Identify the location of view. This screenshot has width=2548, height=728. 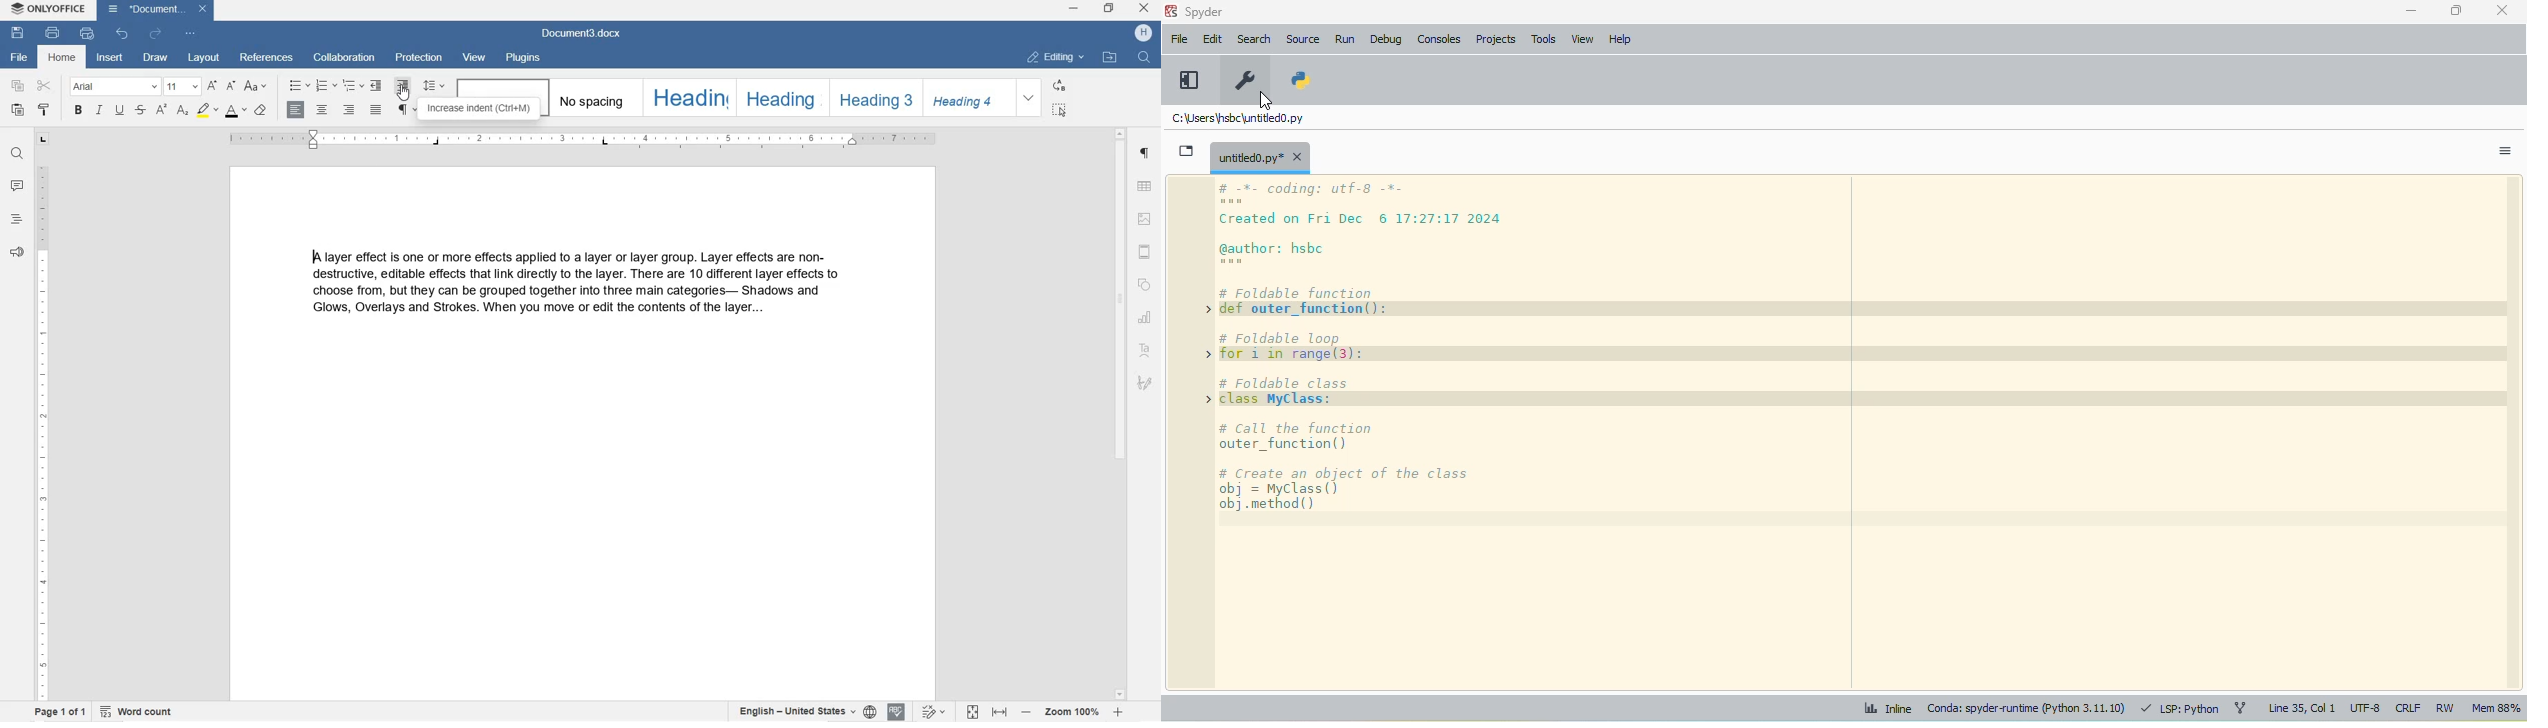
(1584, 39).